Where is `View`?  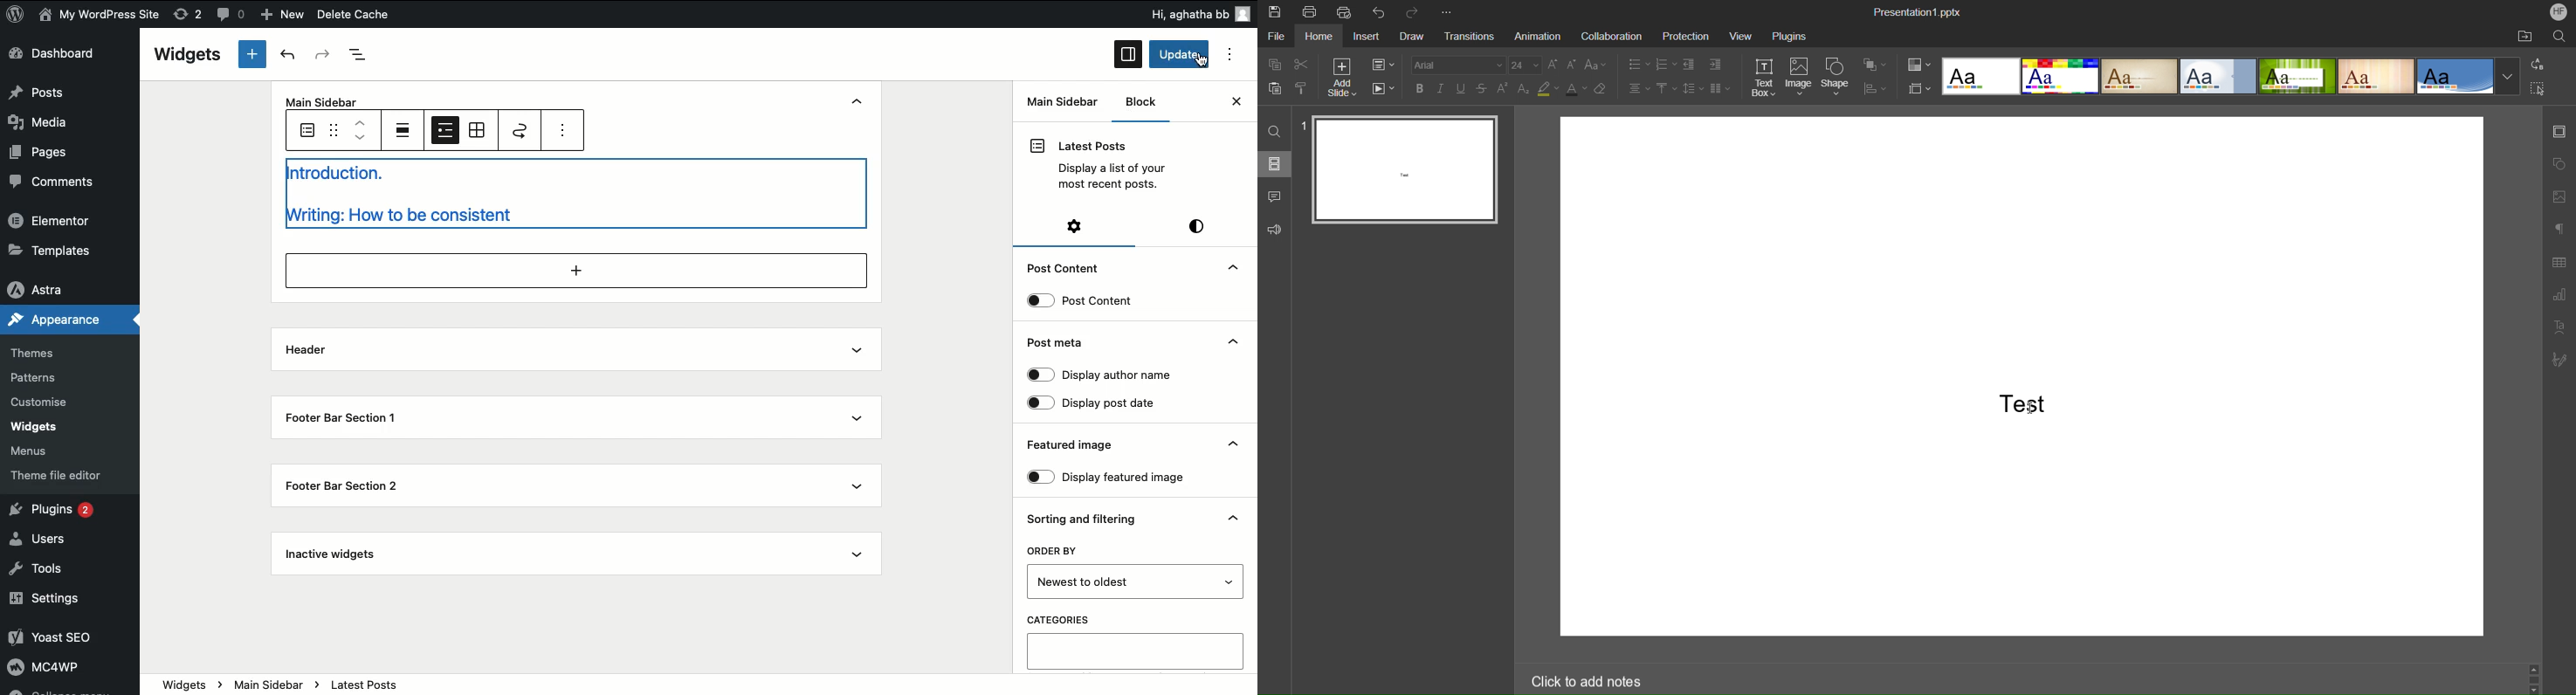
View is located at coordinates (1740, 36).